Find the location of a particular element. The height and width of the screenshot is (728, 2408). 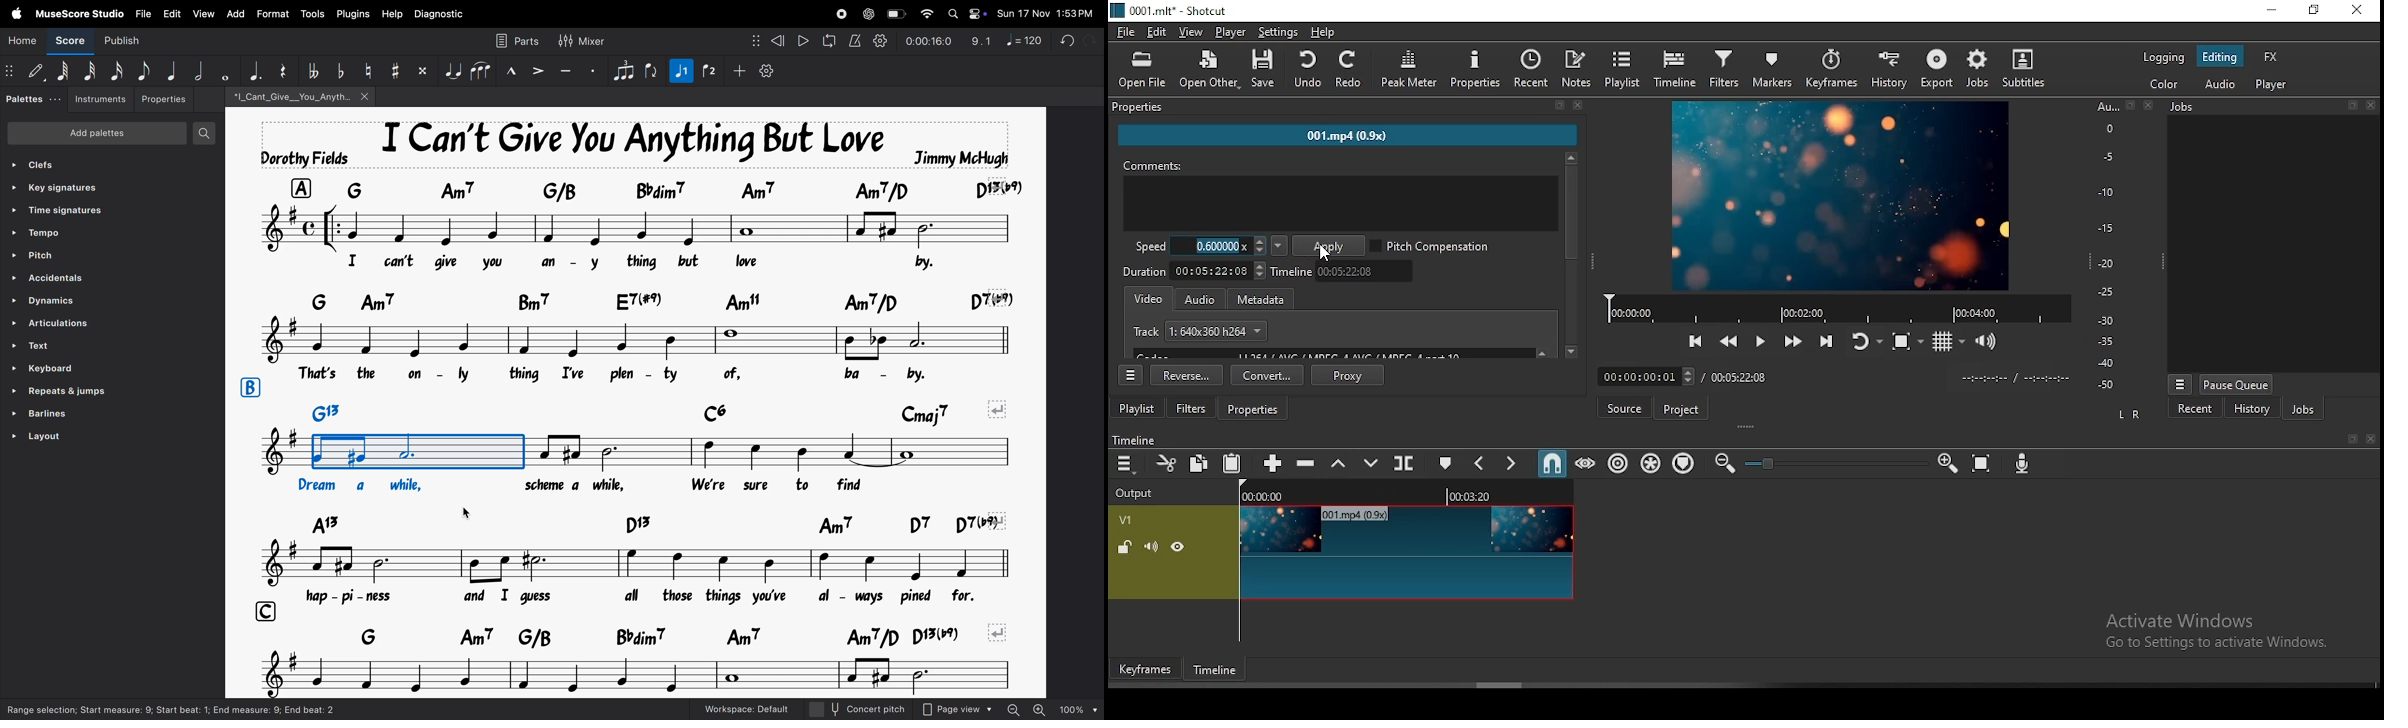

restore is located at coordinates (2317, 10).